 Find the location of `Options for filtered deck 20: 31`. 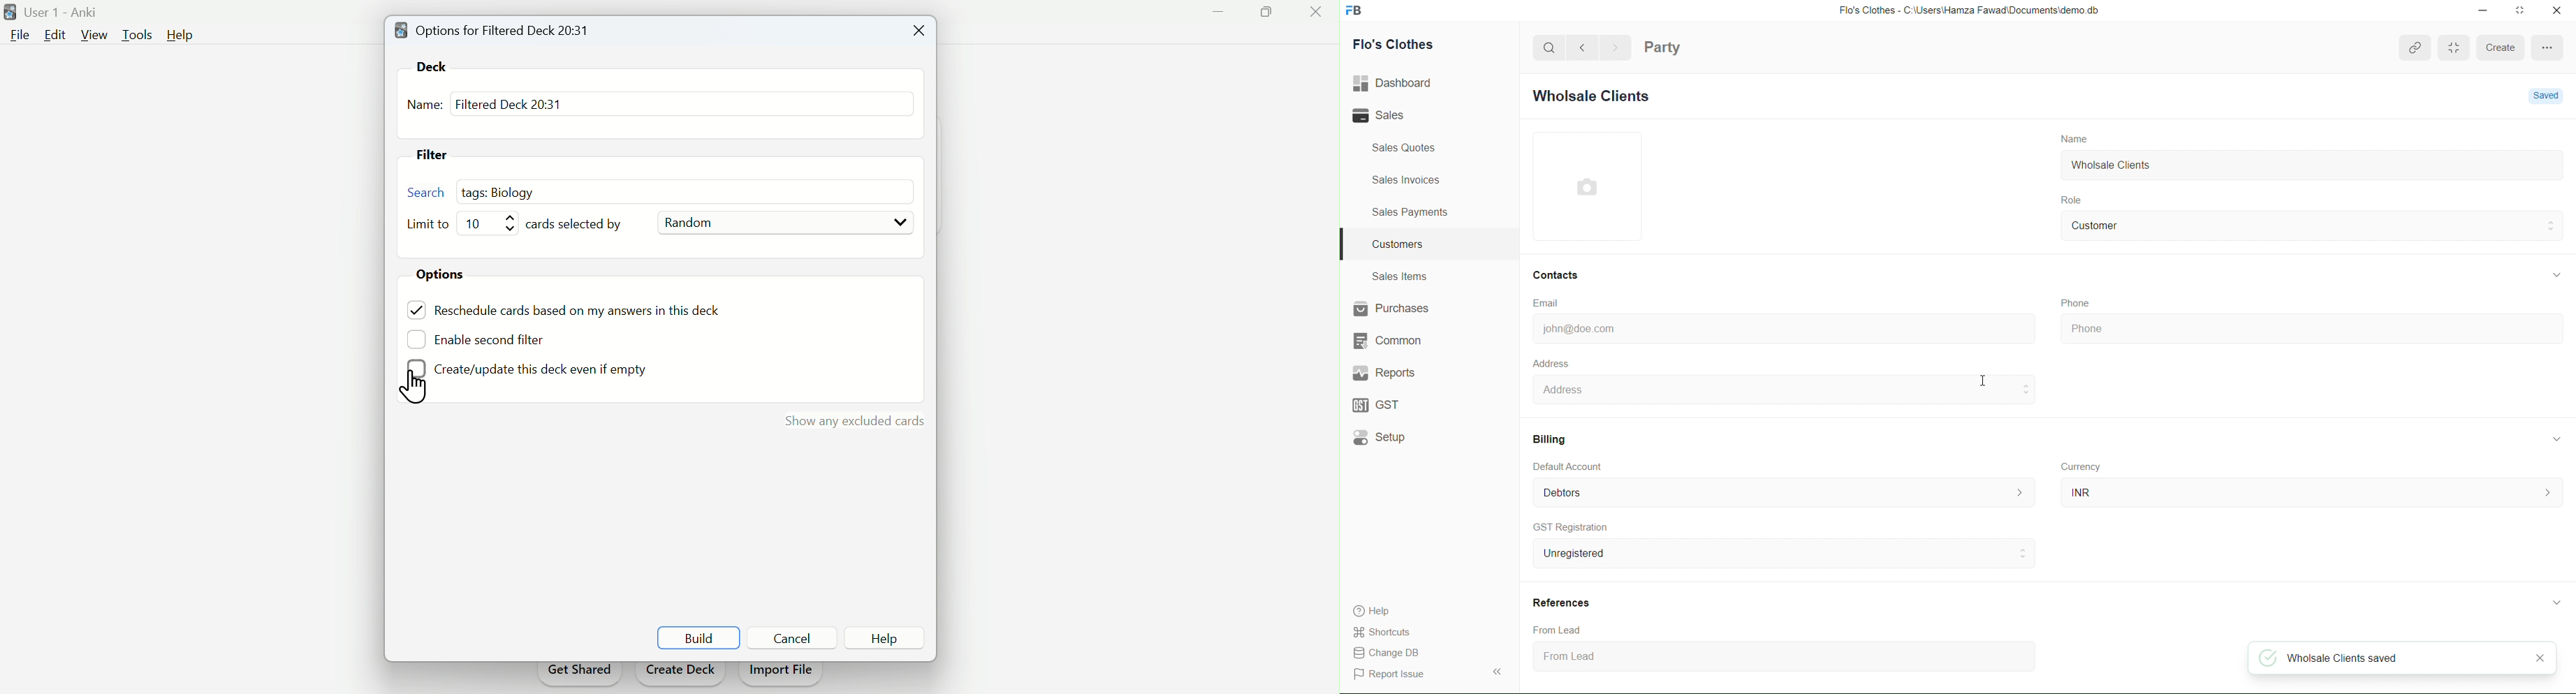

Options for filtered deck 20: 31 is located at coordinates (497, 29).